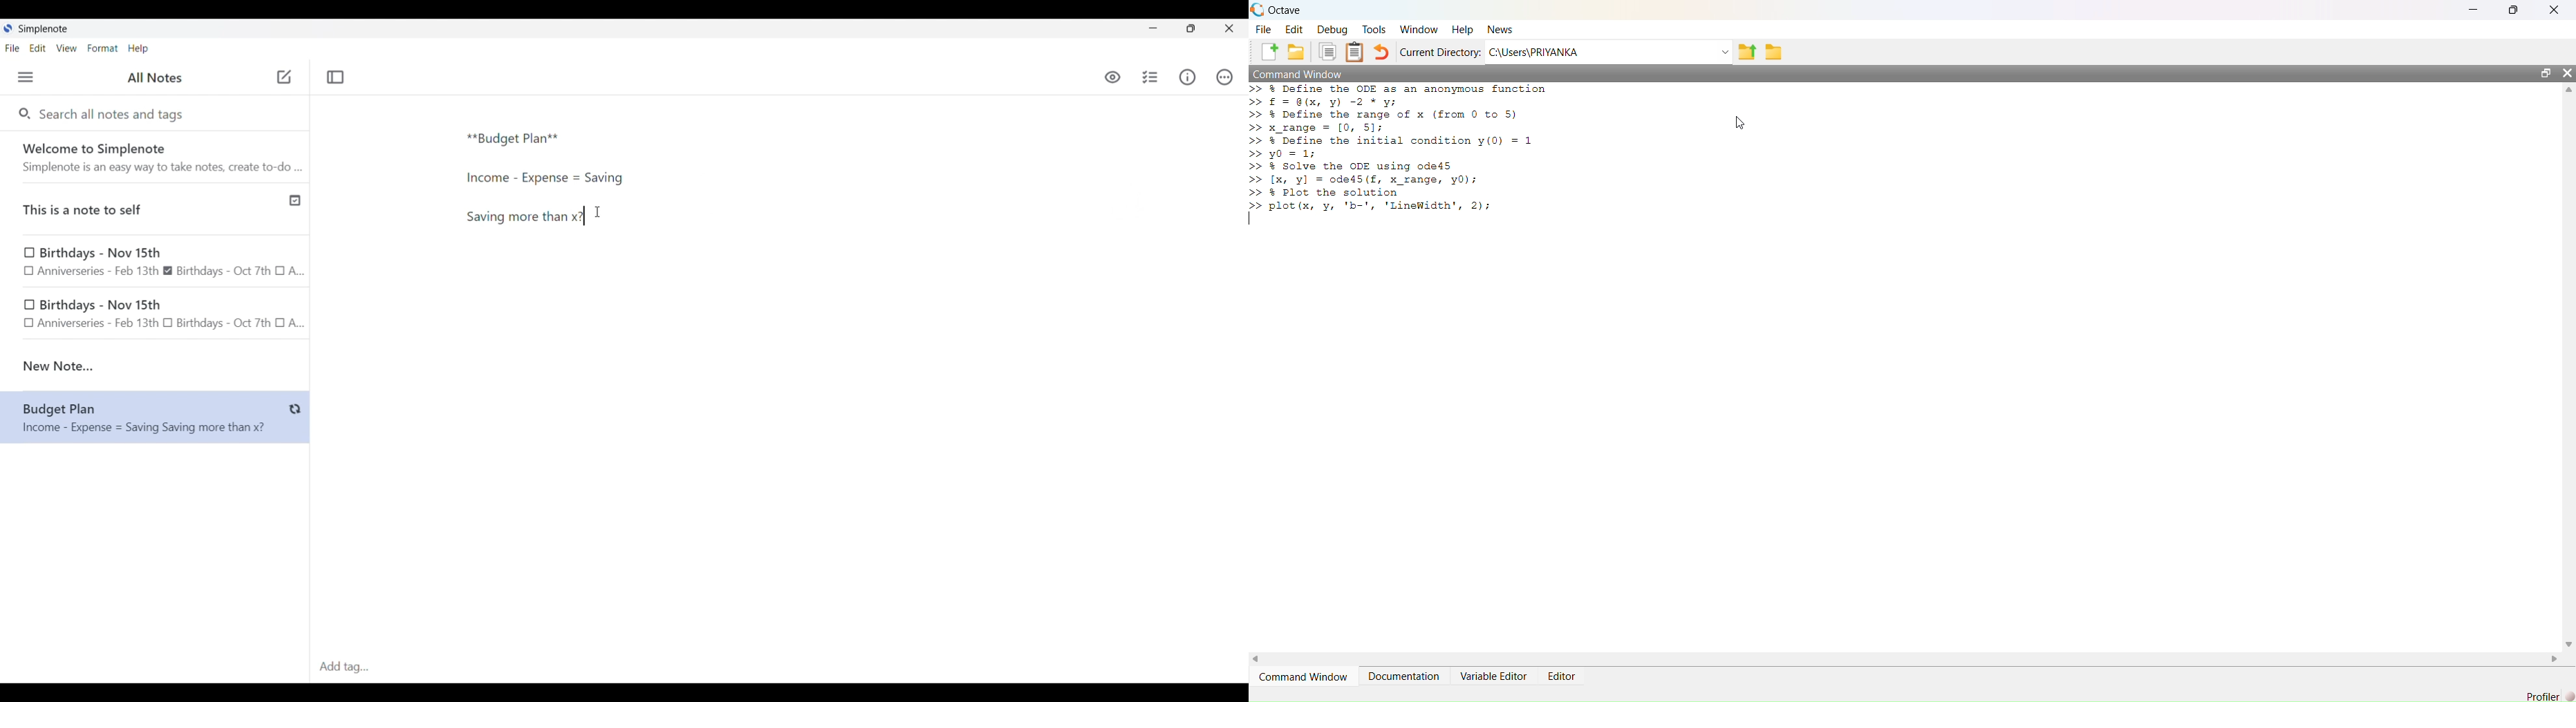  Describe the element at coordinates (1332, 29) in the screenshot. I see `Debug` at that location.